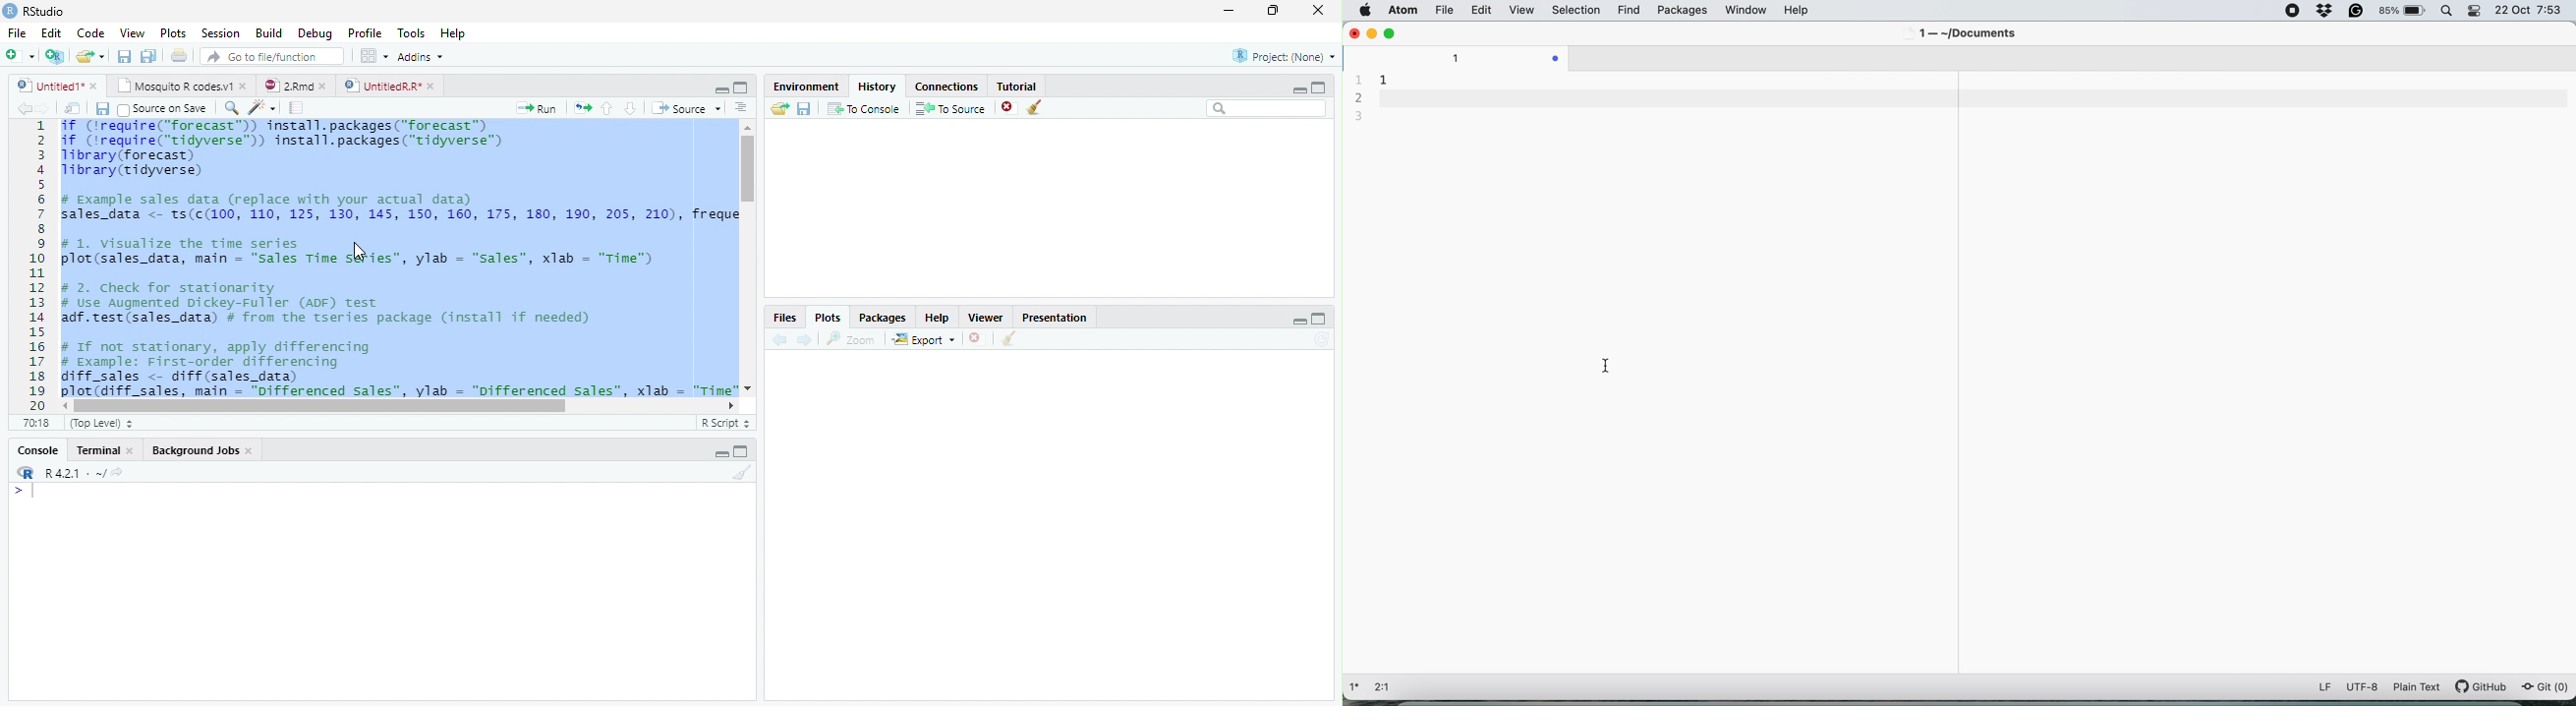 This screenshot has width=2576, height=728. Describe the element at coordinates (39, 449) in the screenshot. I see `Console` at that location.